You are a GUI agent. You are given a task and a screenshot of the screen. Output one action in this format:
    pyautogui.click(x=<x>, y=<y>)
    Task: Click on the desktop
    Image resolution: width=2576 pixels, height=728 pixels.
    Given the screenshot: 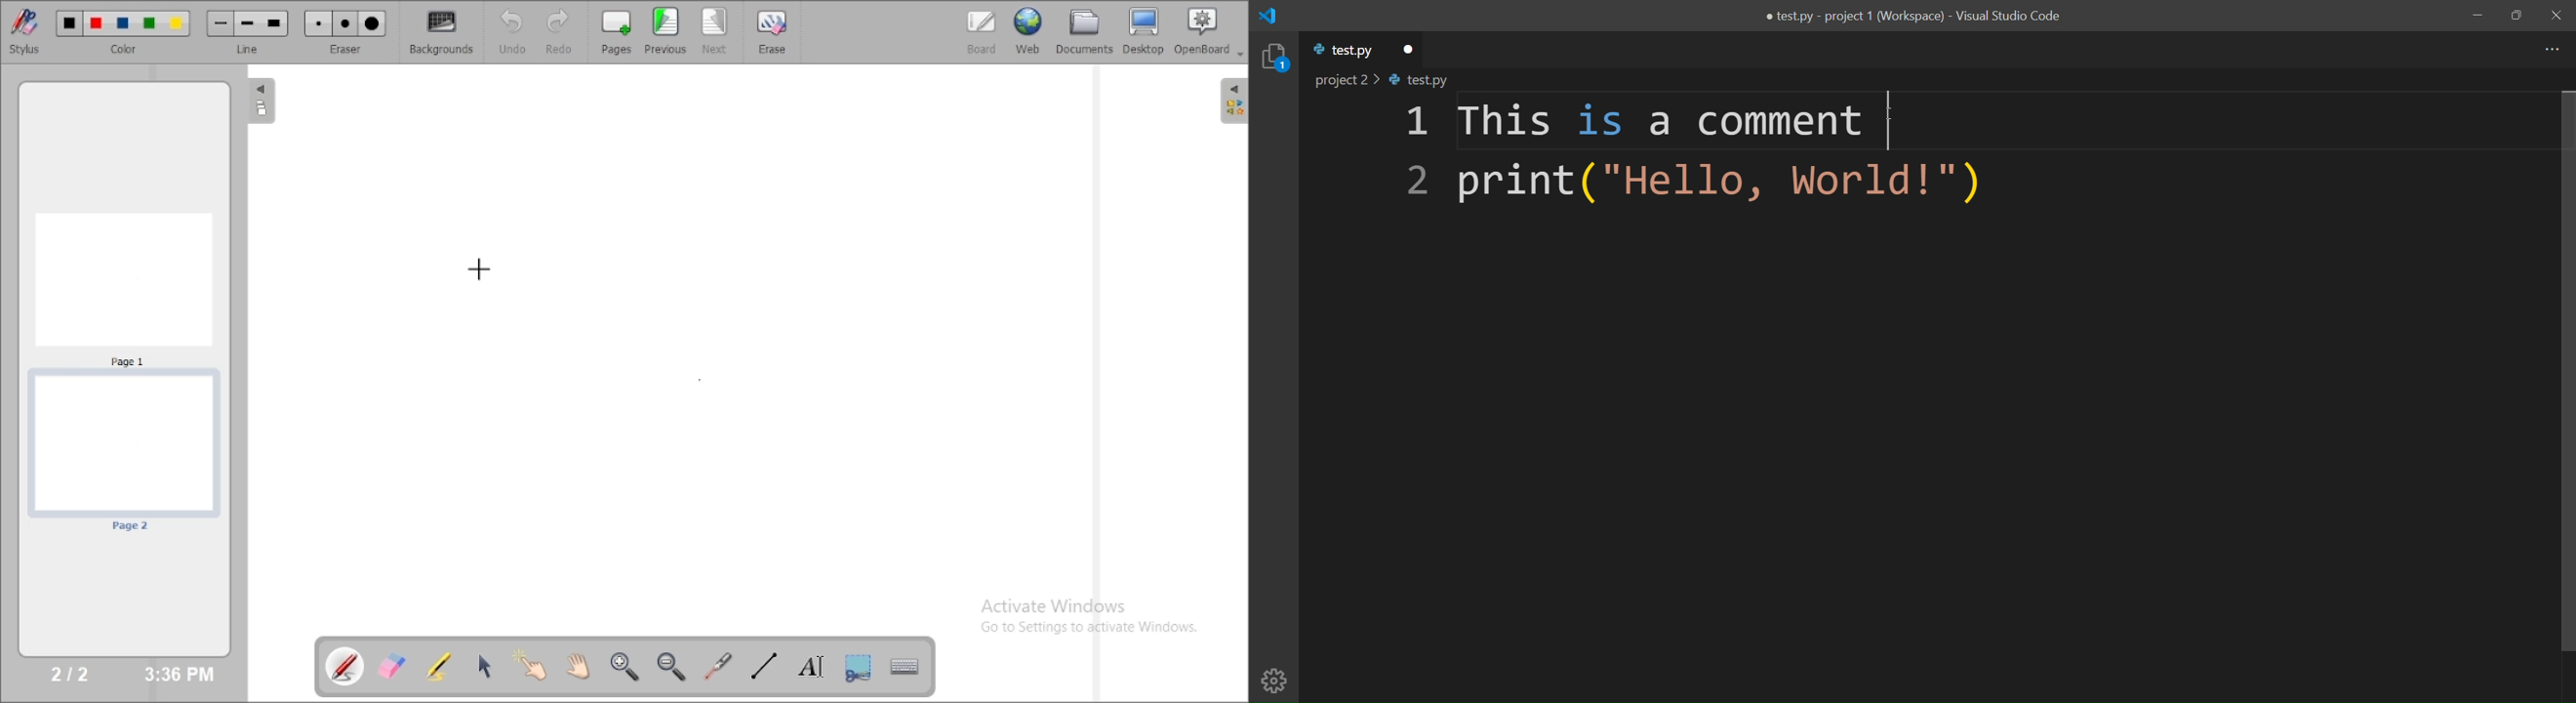 What is the action you would take?
    pyautogui.click(x=1145, y=31)
    